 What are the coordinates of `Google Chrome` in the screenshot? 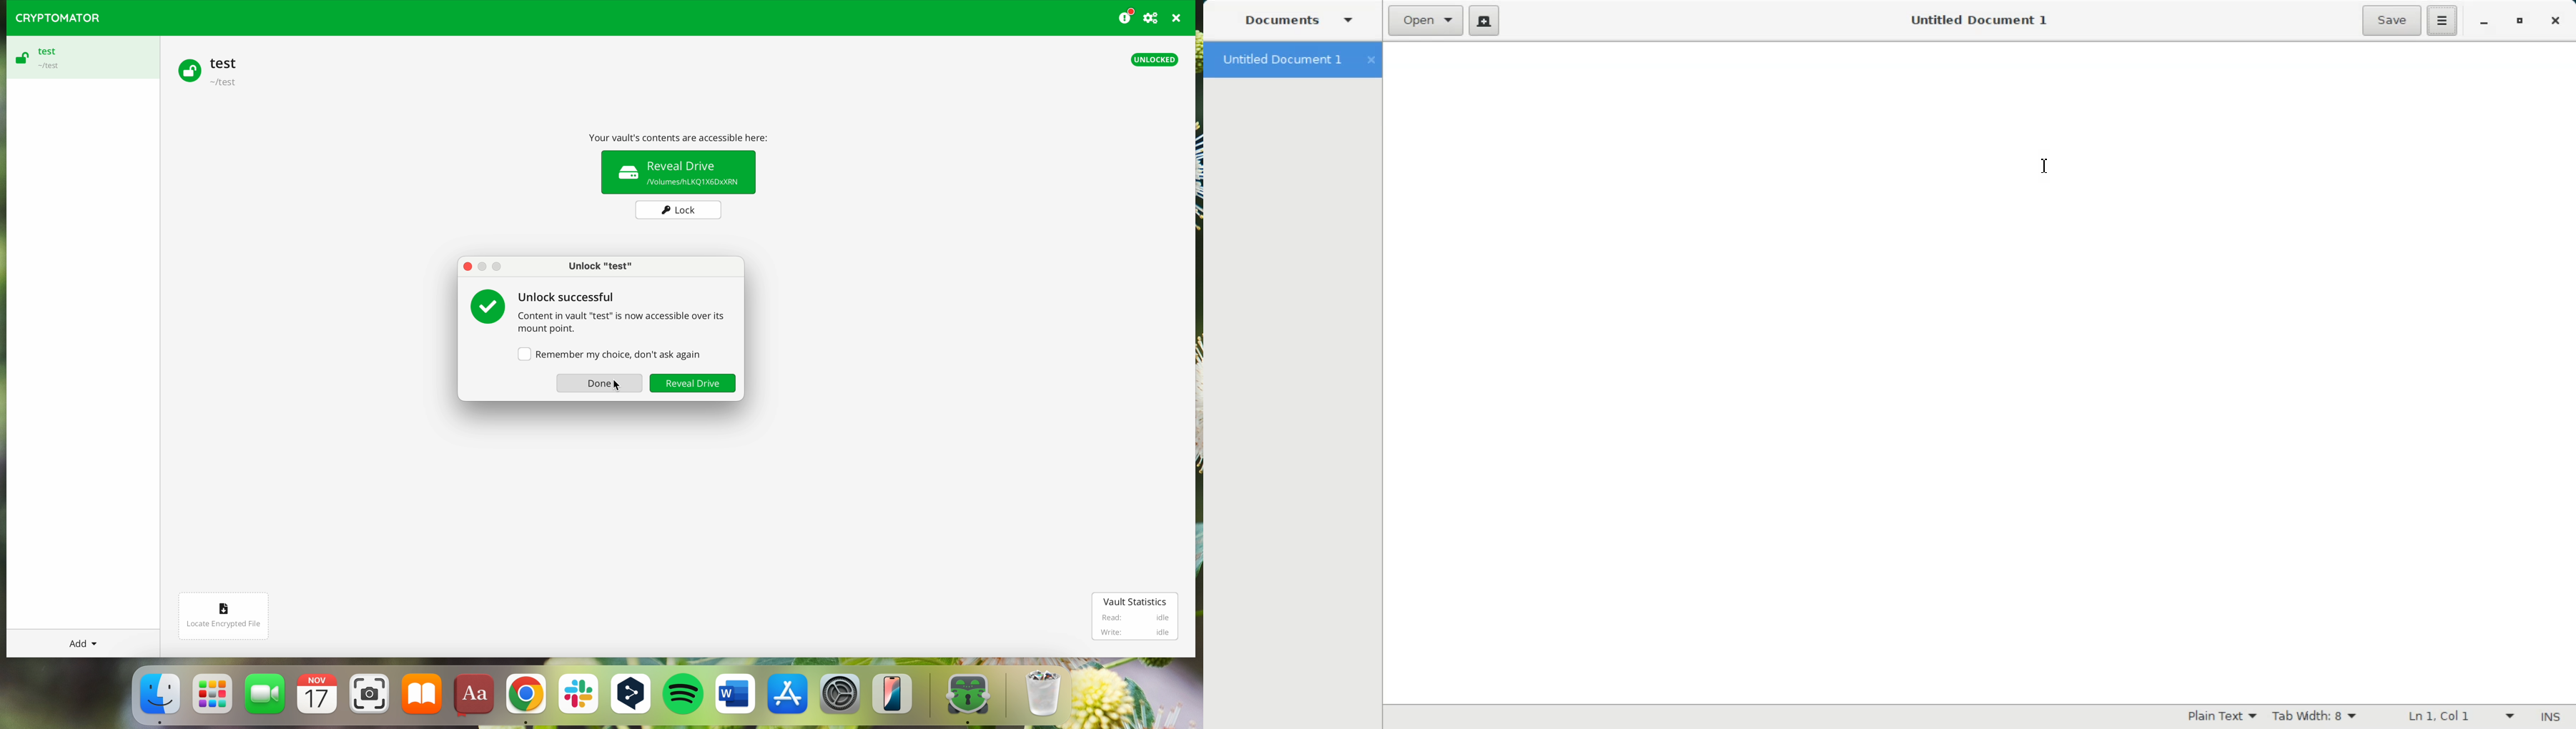 It's located at (525, 699).